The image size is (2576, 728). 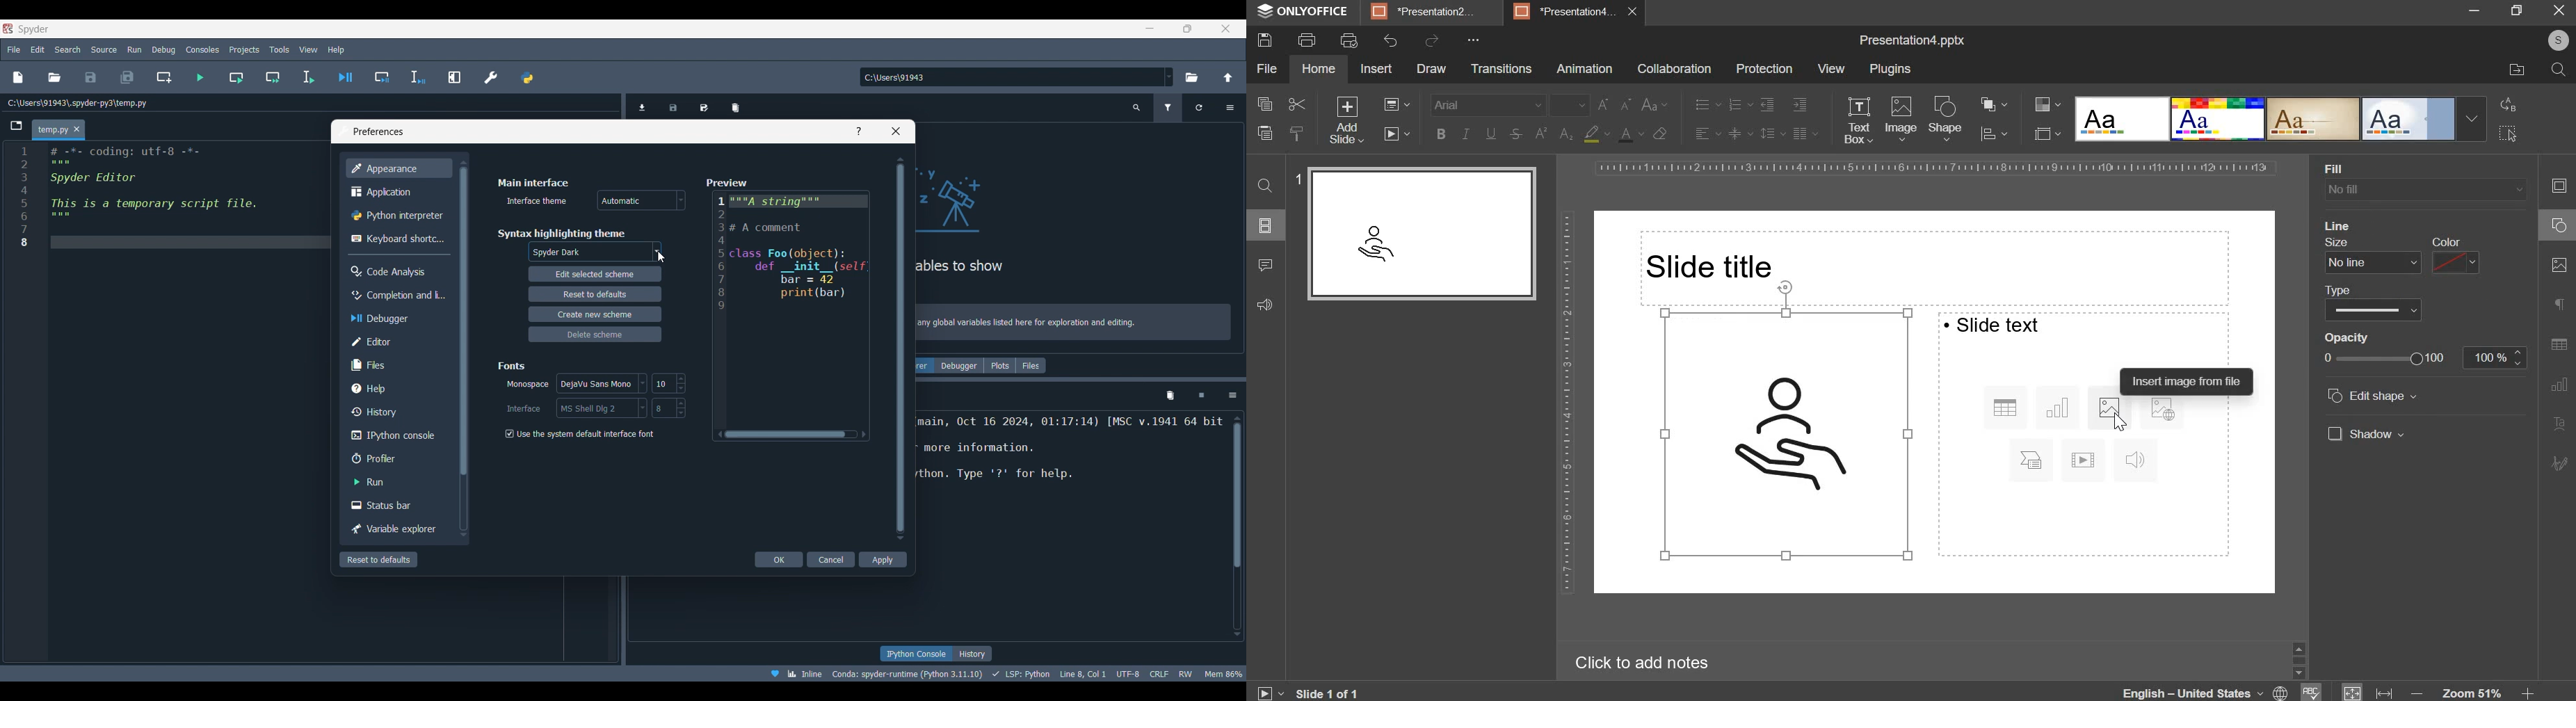 I want to click on change color theme, so click(x=2042, y=105).